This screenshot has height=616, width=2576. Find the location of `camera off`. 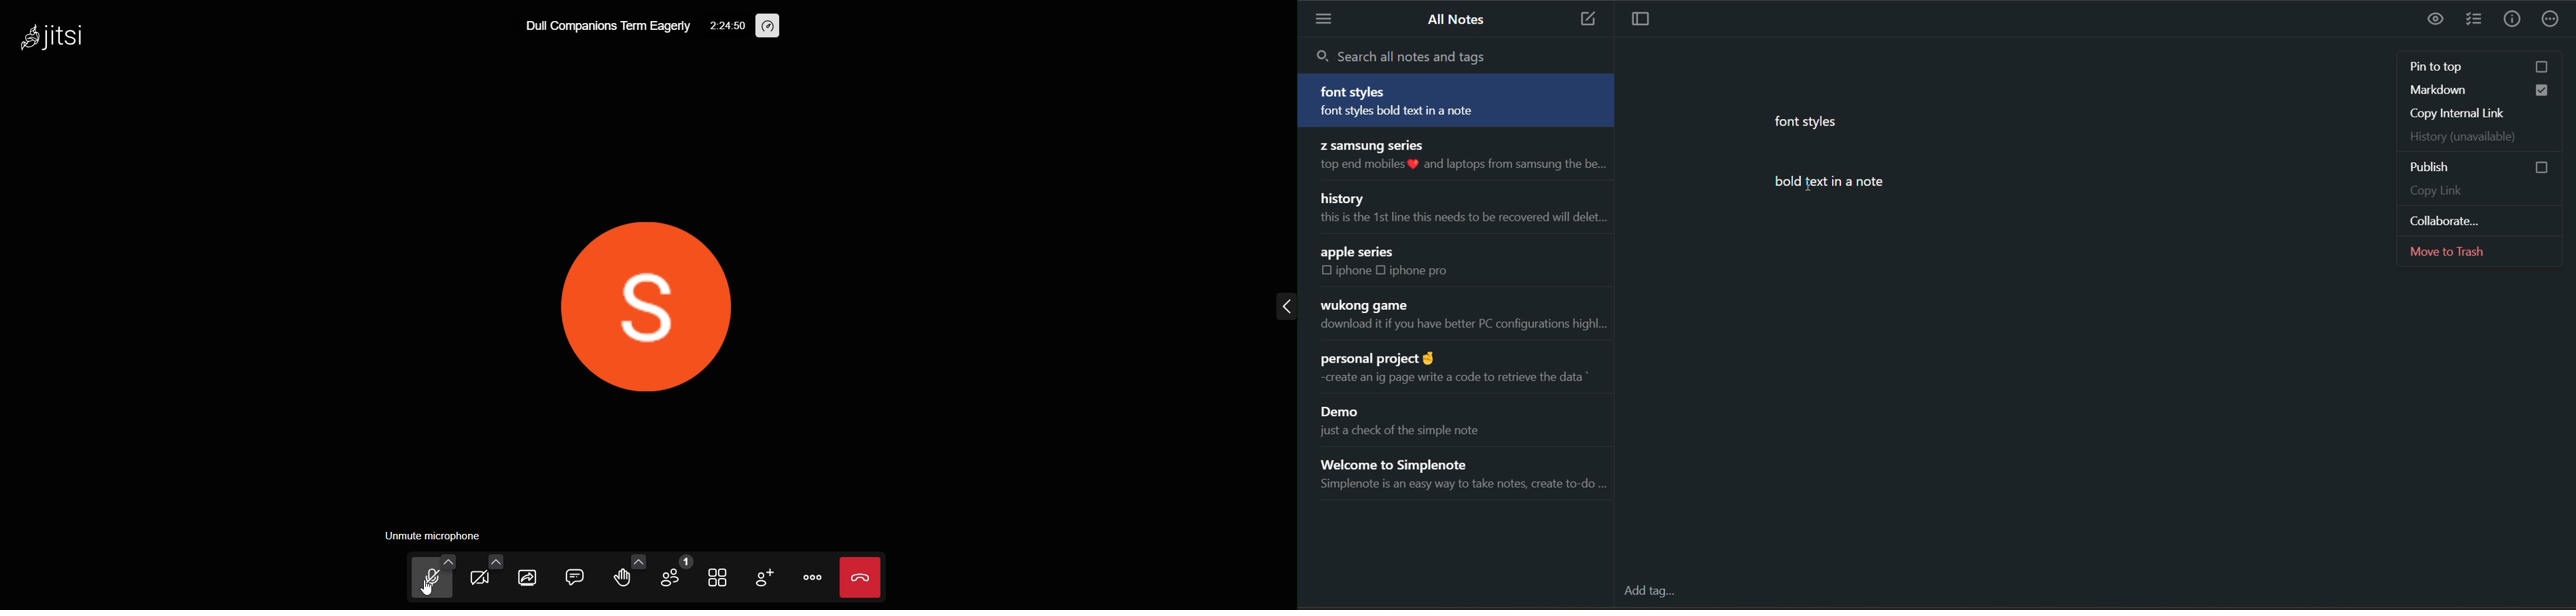

camera off is located at coordinates (484, 577).